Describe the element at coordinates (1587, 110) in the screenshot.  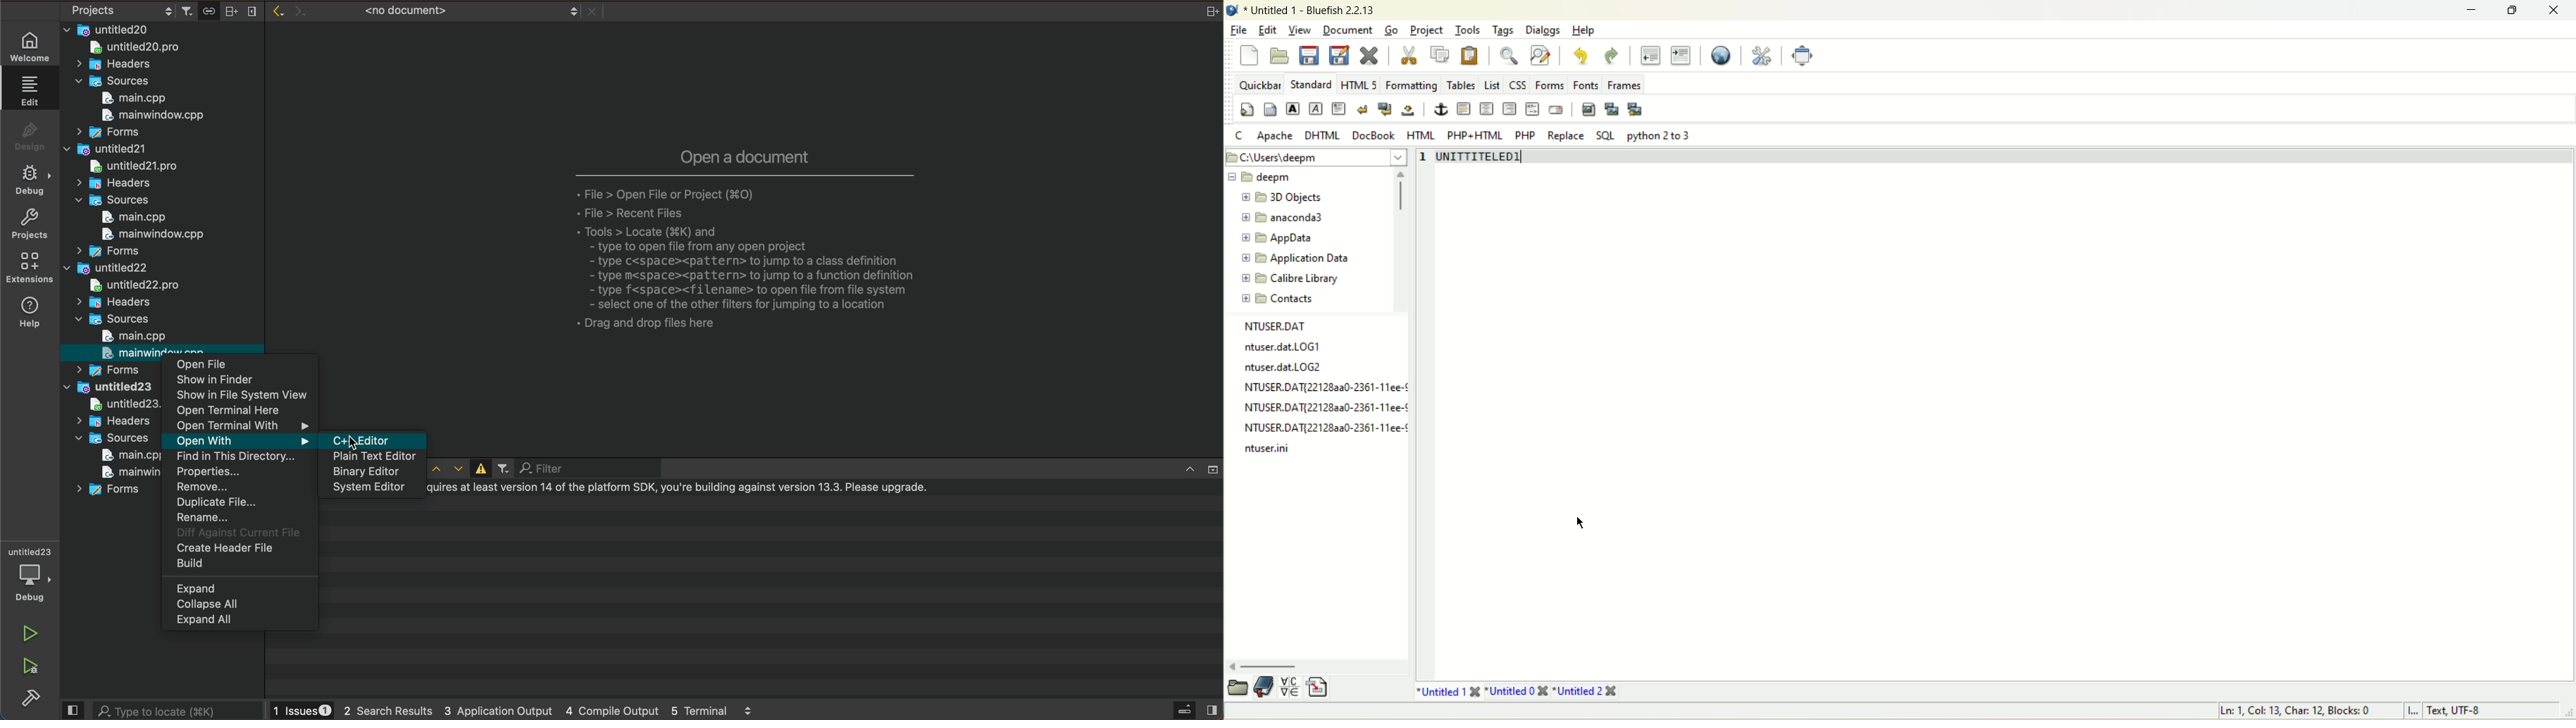
I see `insert image` at that location.